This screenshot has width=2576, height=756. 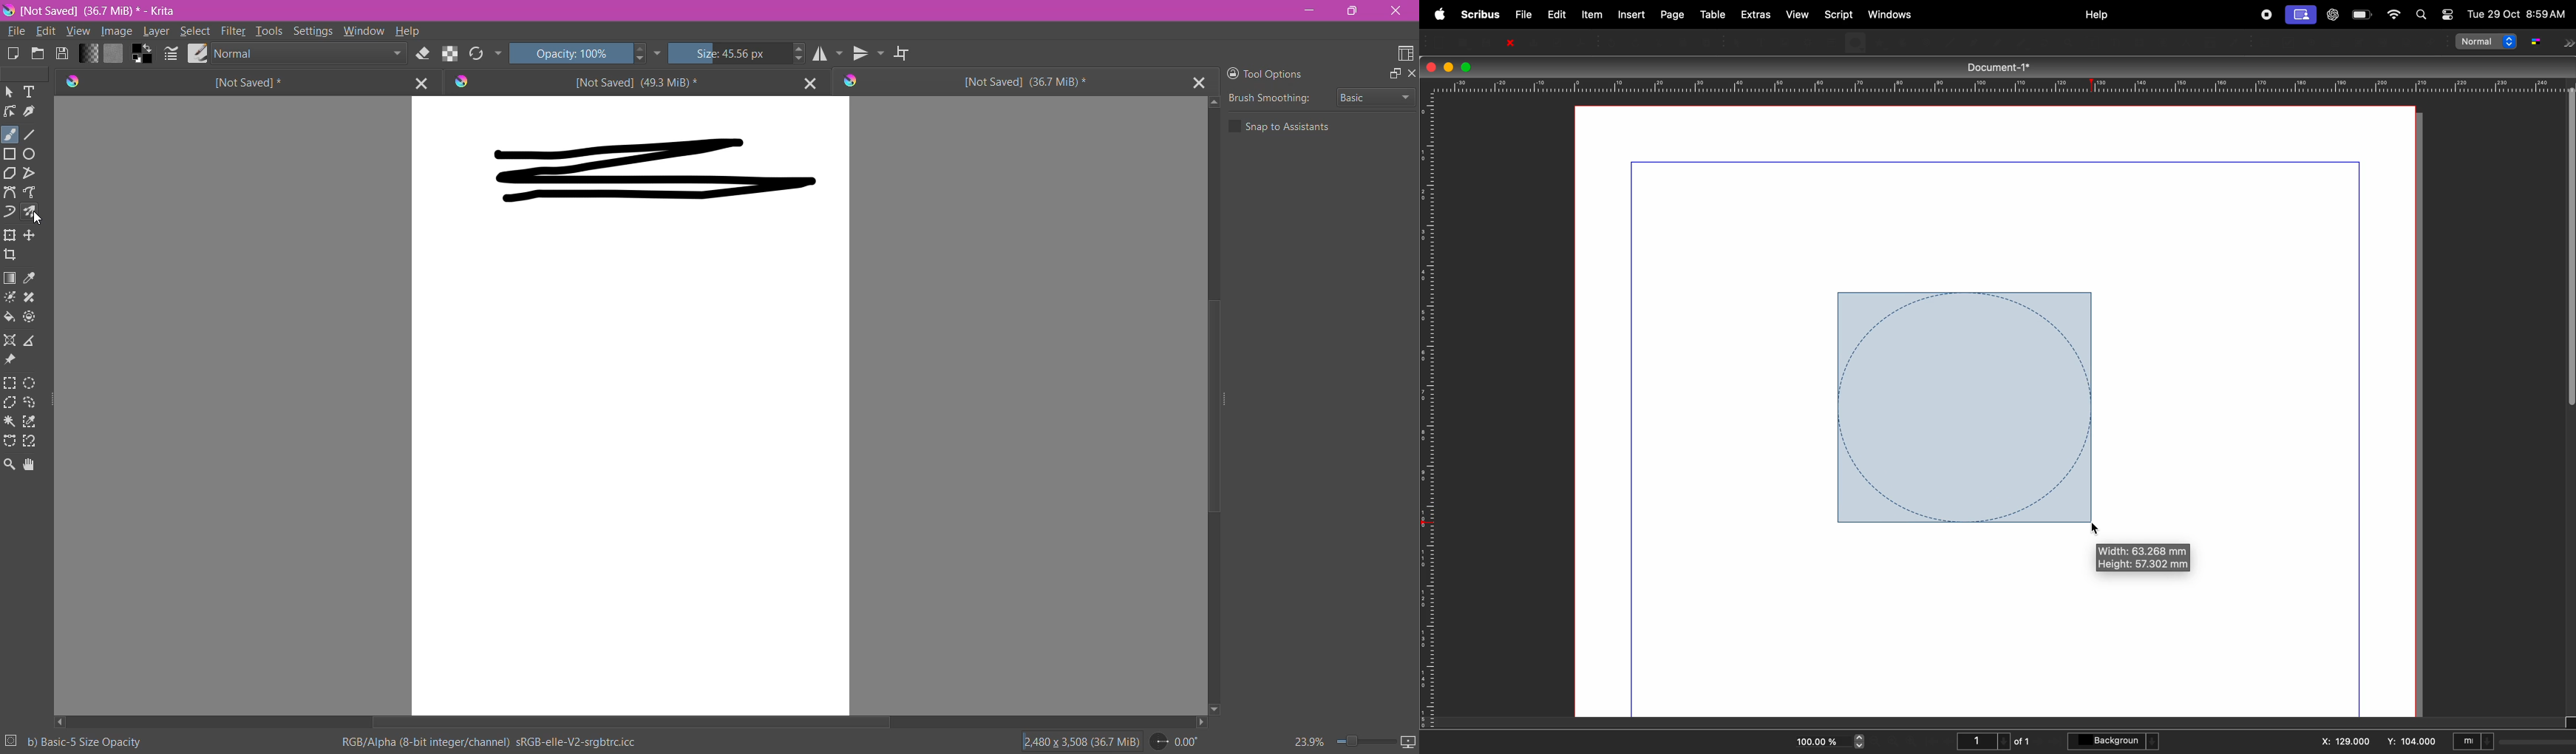 What do you see at coordinates (142, 55) in the screenshot?
I see `Background Color Selector` at bounding box center [142, 55].